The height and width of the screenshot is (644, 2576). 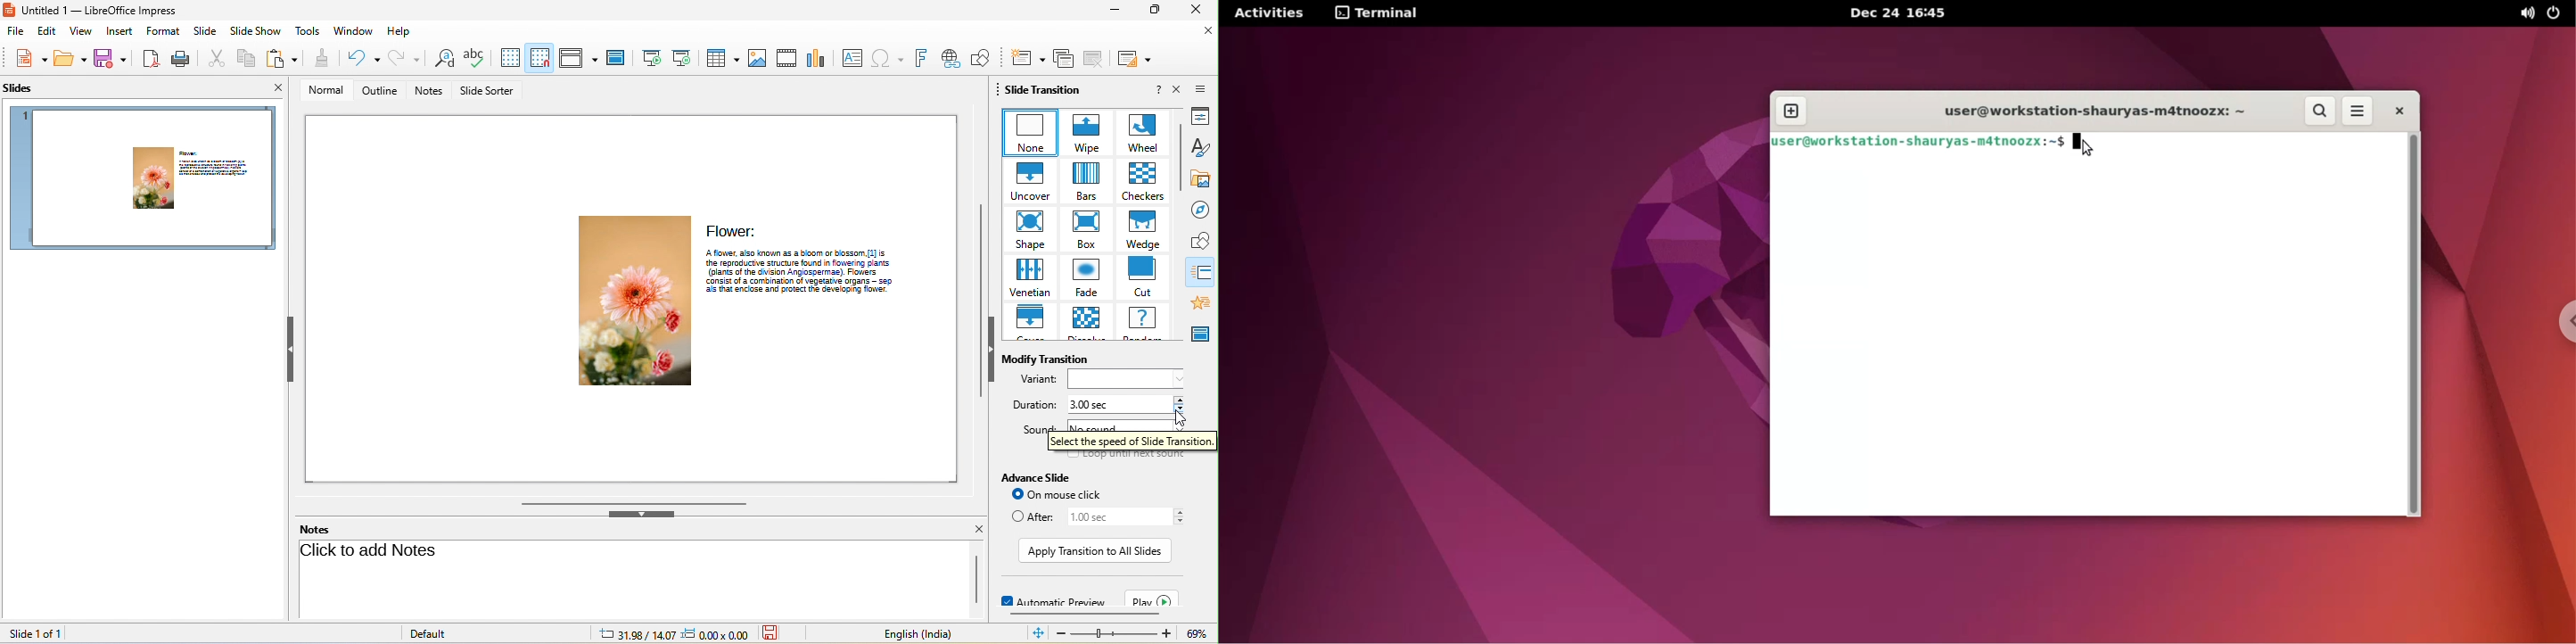 What do you see at coordinates (1086, 231) in the screenshot?
I see `box` at bounding box center [1086, 231].